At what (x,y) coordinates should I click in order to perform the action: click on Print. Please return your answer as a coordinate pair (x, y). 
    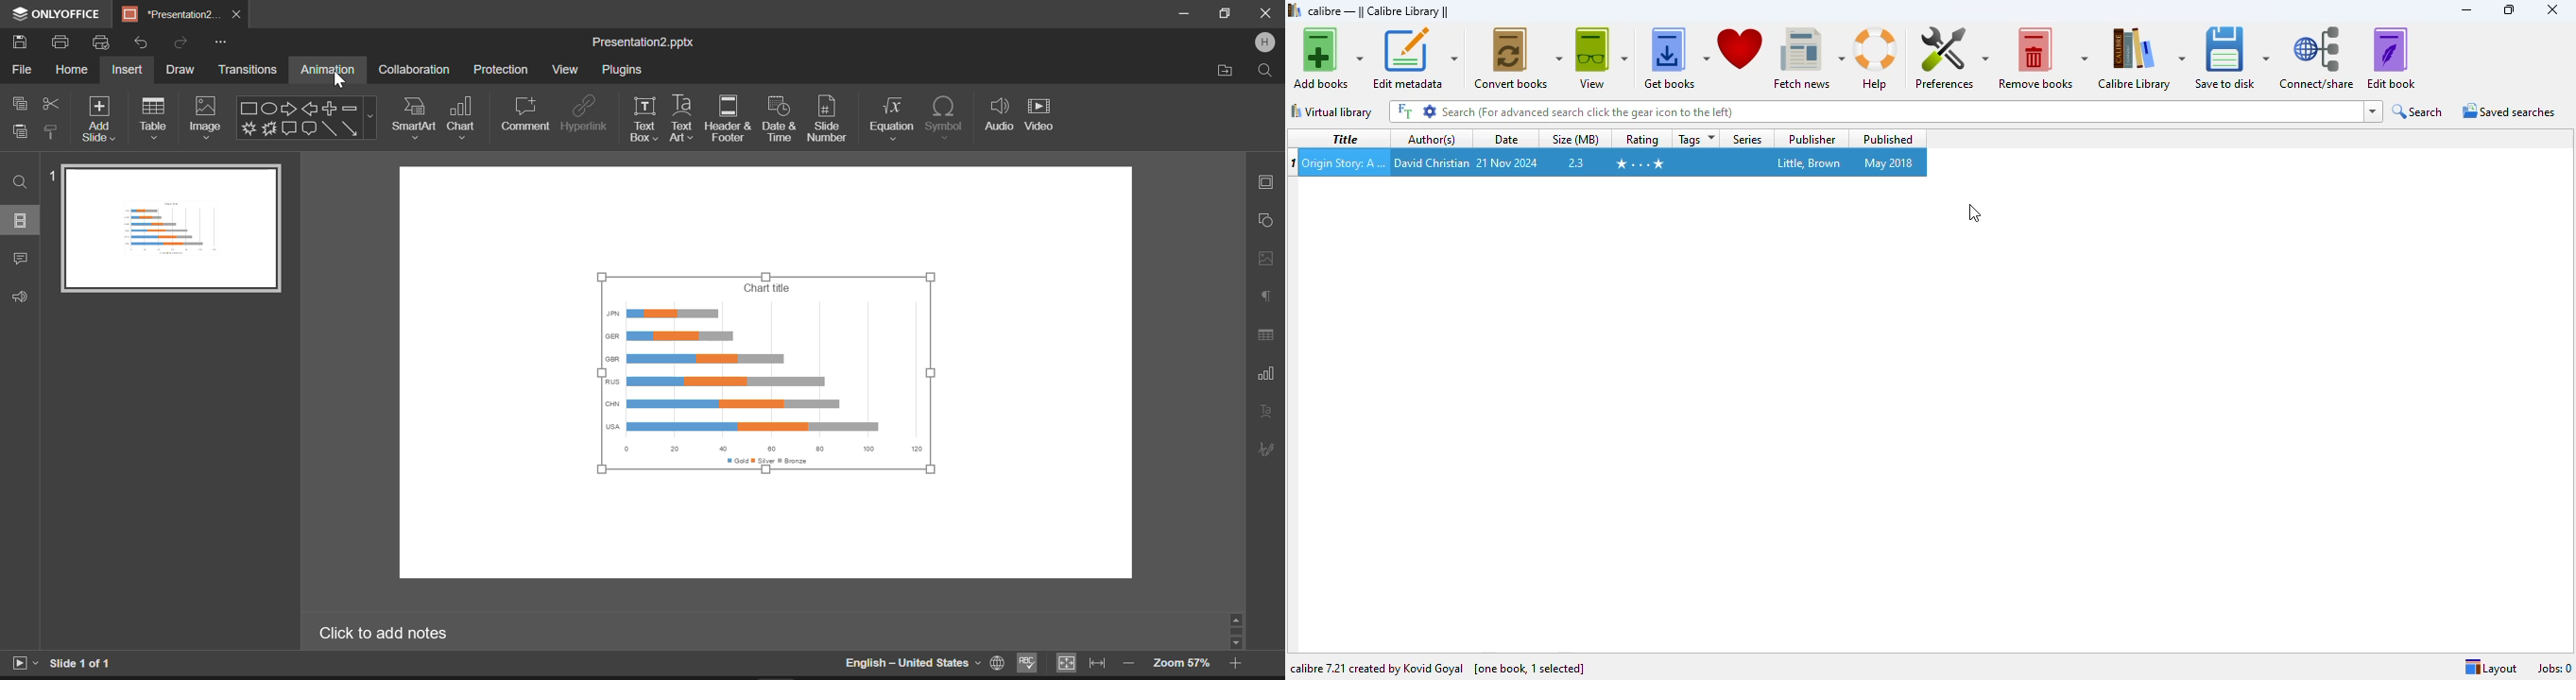
    Looking at the image, I should click on (63, 44).